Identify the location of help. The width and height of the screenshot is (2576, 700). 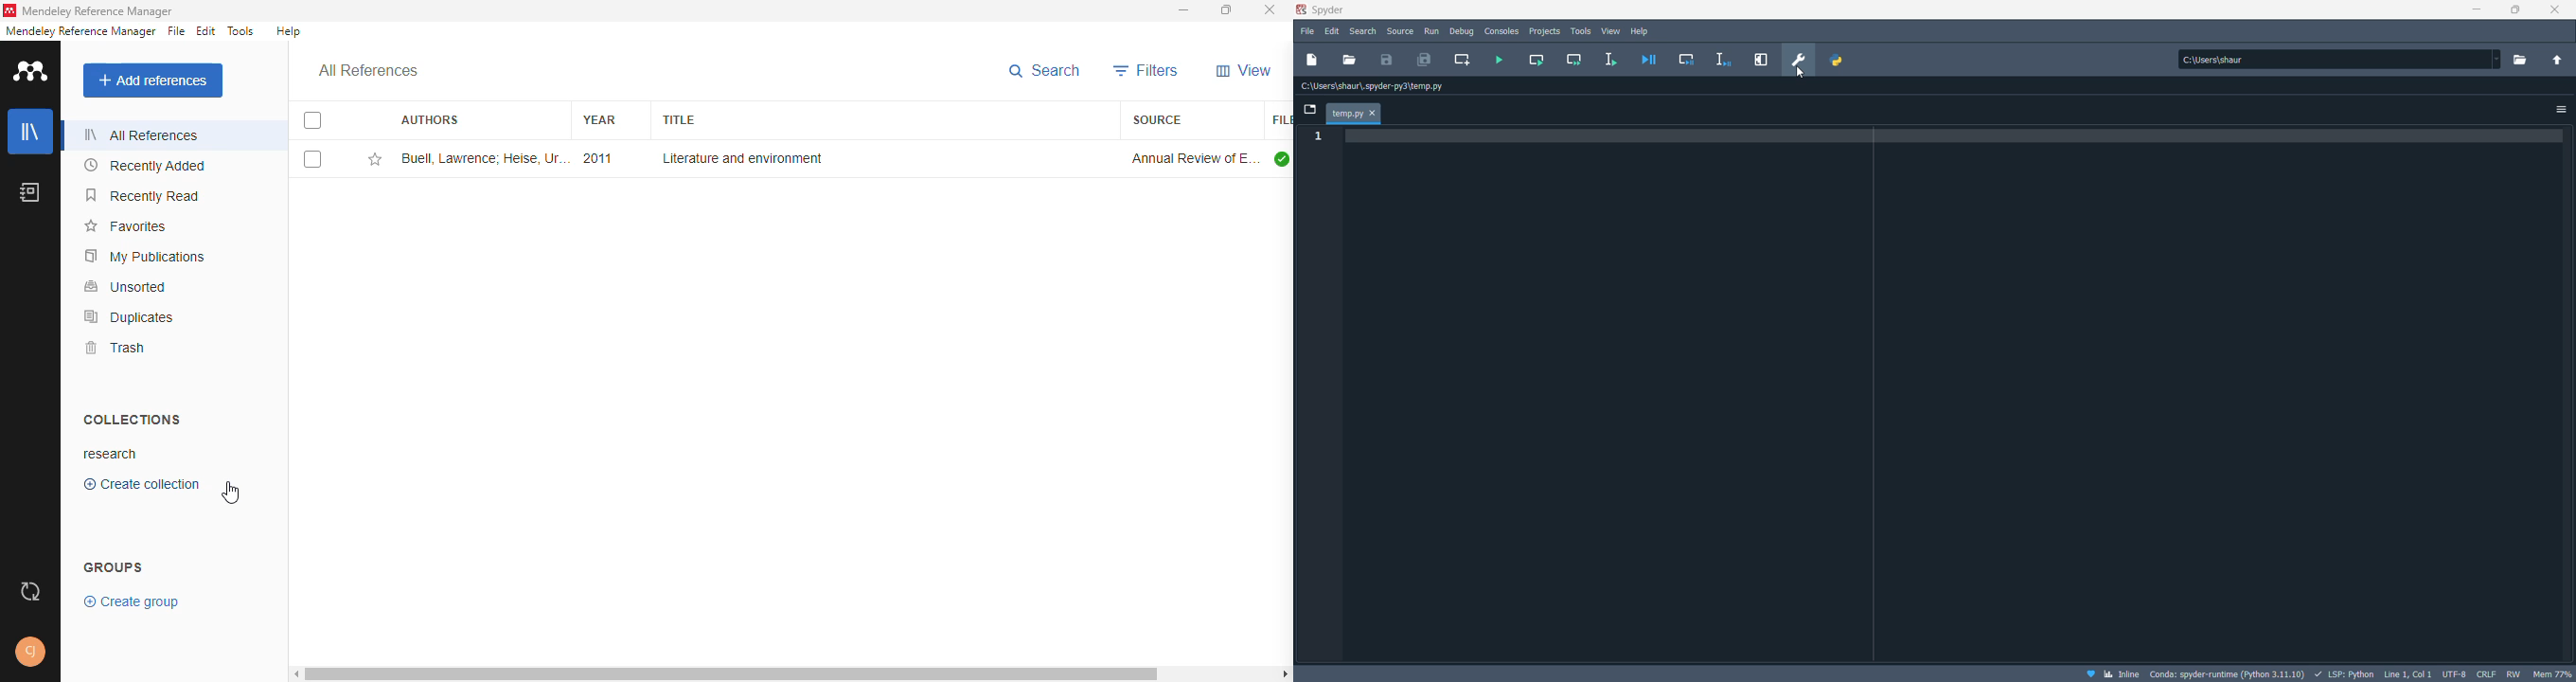
(1641, 31).